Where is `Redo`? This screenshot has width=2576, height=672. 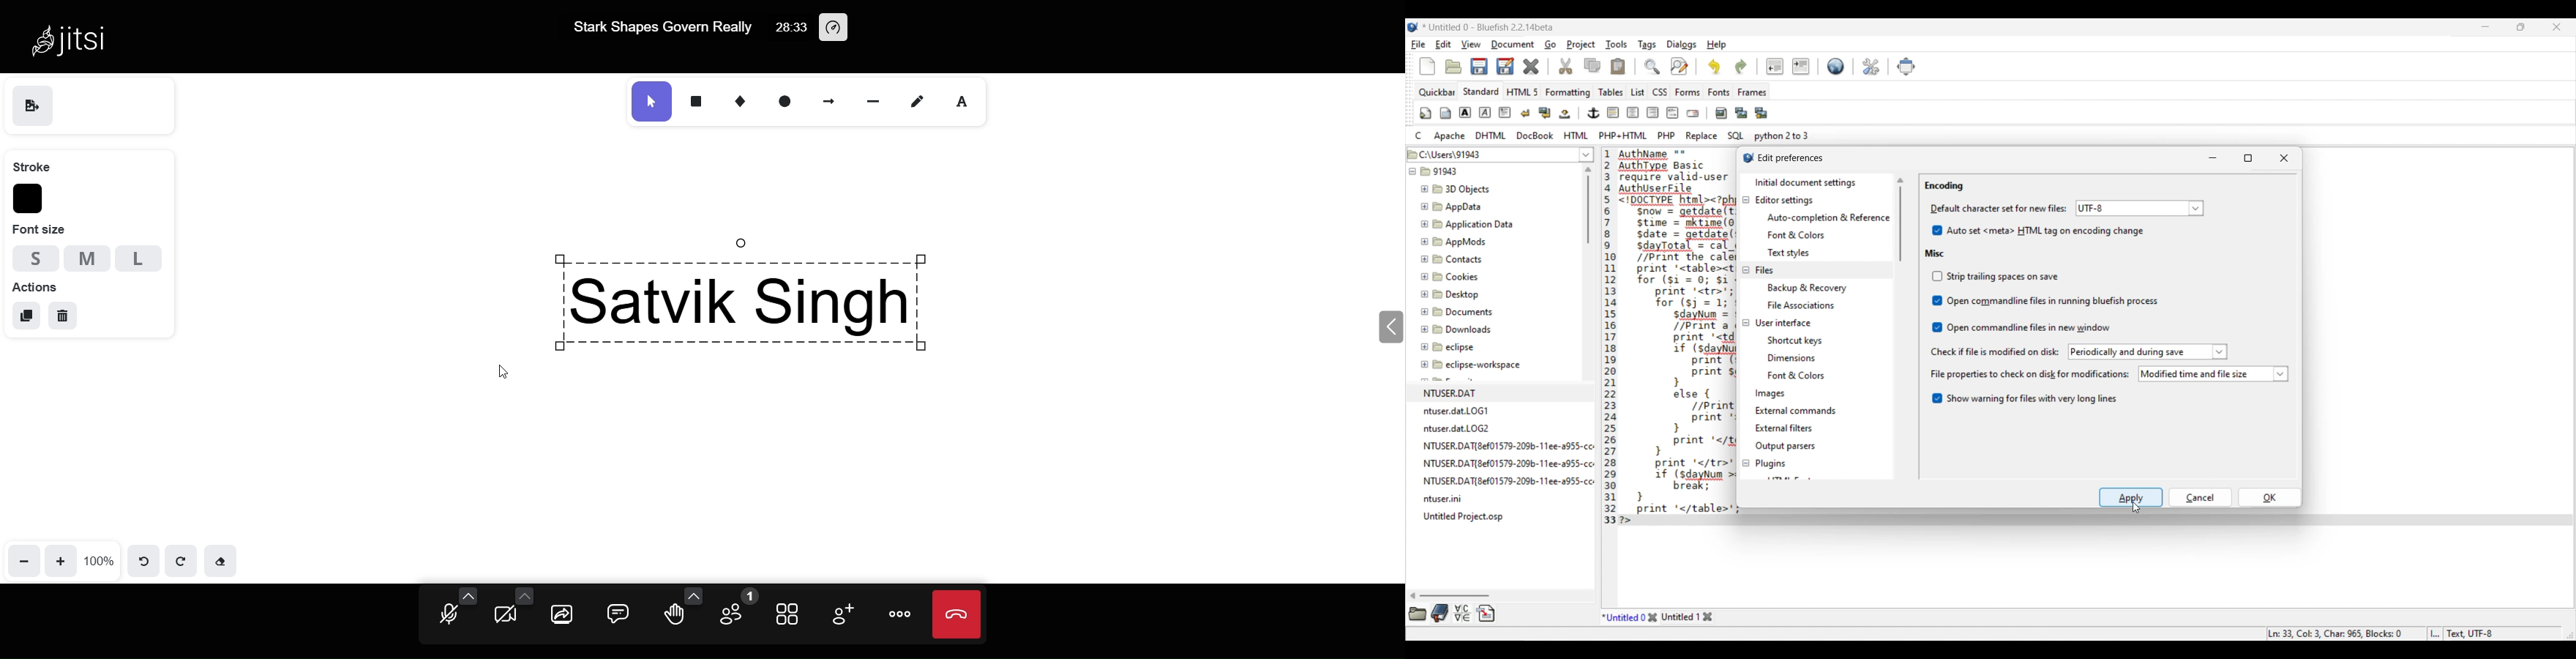
Redo is located at coordinates (1741, 67).